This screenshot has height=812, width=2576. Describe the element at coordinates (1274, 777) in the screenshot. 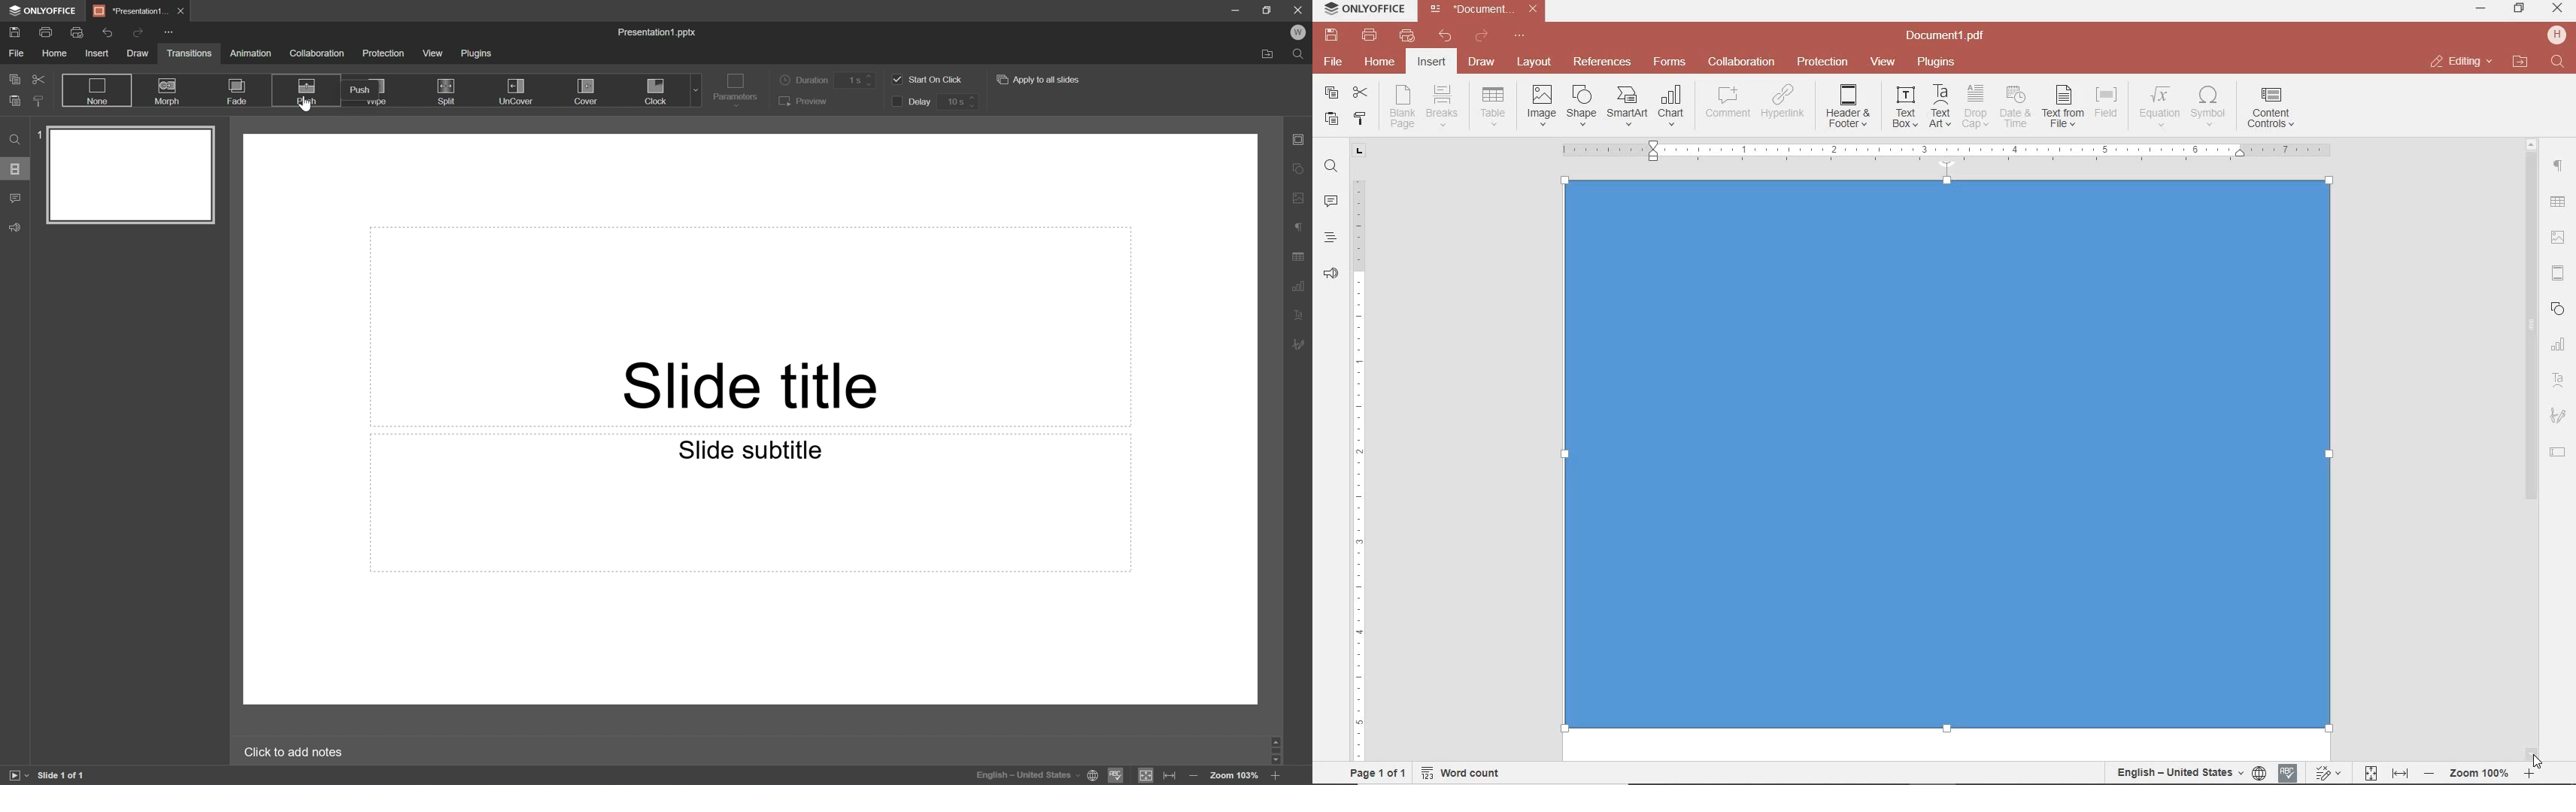

I see `Zoom in` at that location.